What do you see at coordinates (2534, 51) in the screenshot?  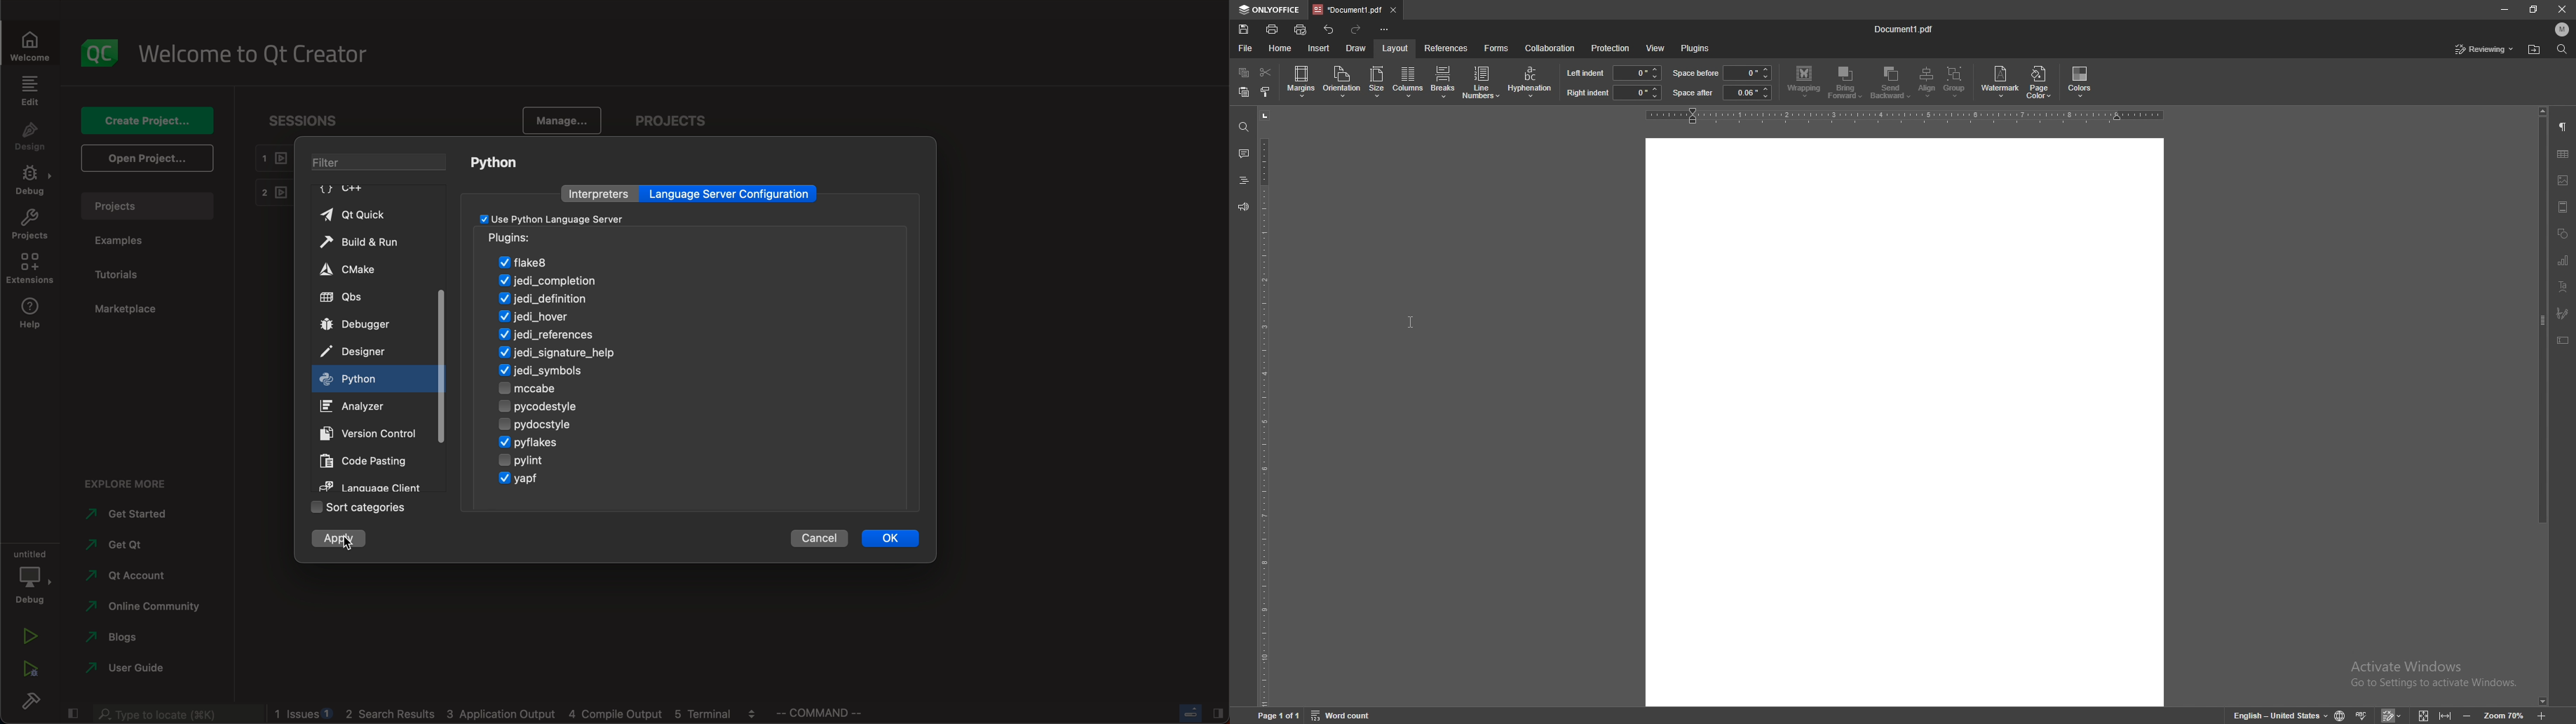 I see `locate file` at bounding box center [2534, 51].